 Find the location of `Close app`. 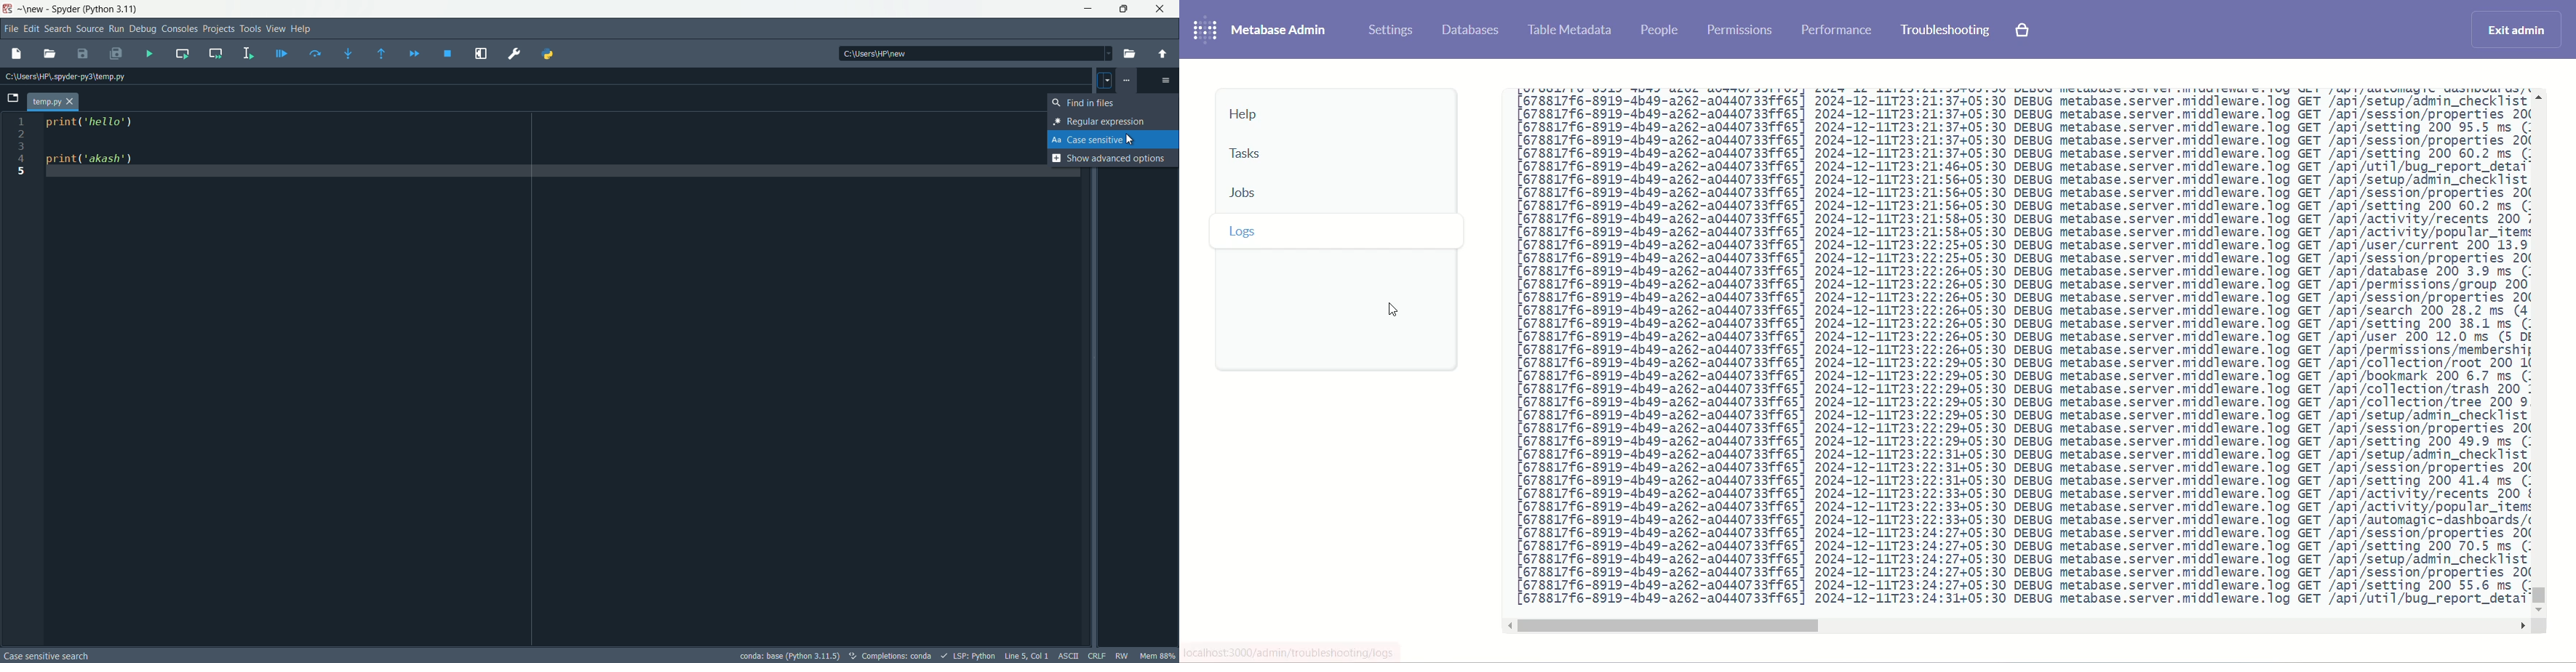

Close app is located at coordinates (1160, 9).